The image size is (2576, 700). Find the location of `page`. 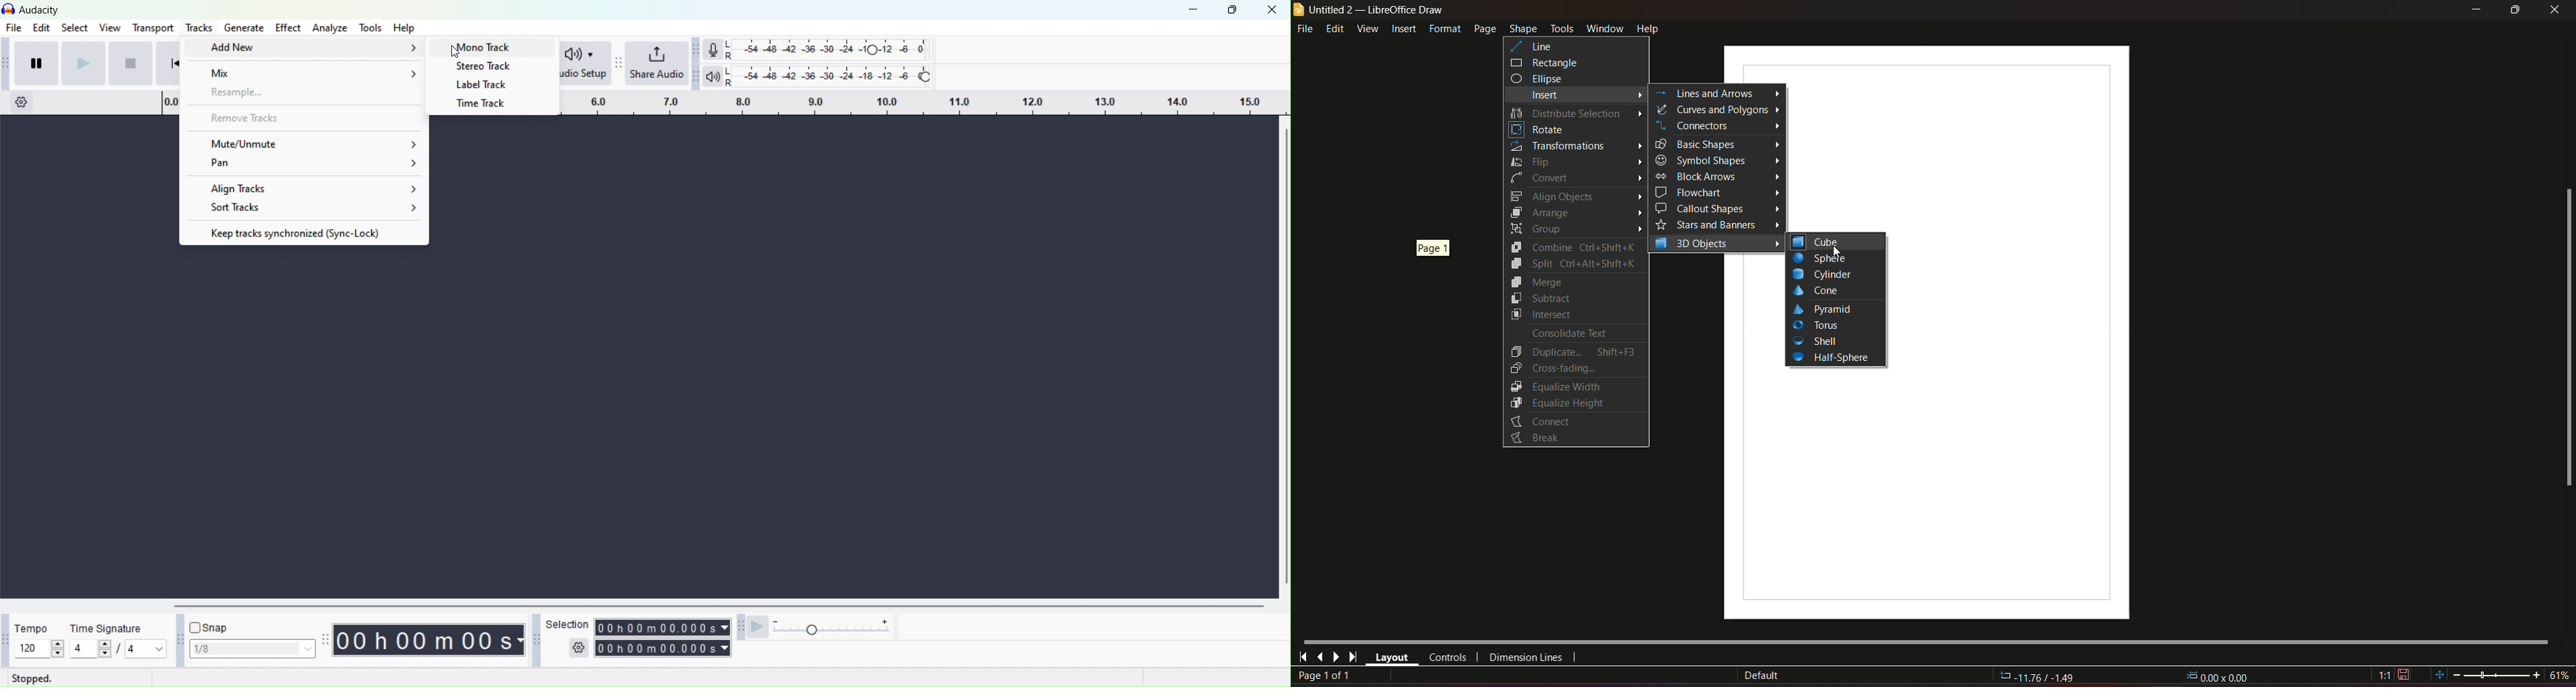

page is located at coordinates (1484, 29).